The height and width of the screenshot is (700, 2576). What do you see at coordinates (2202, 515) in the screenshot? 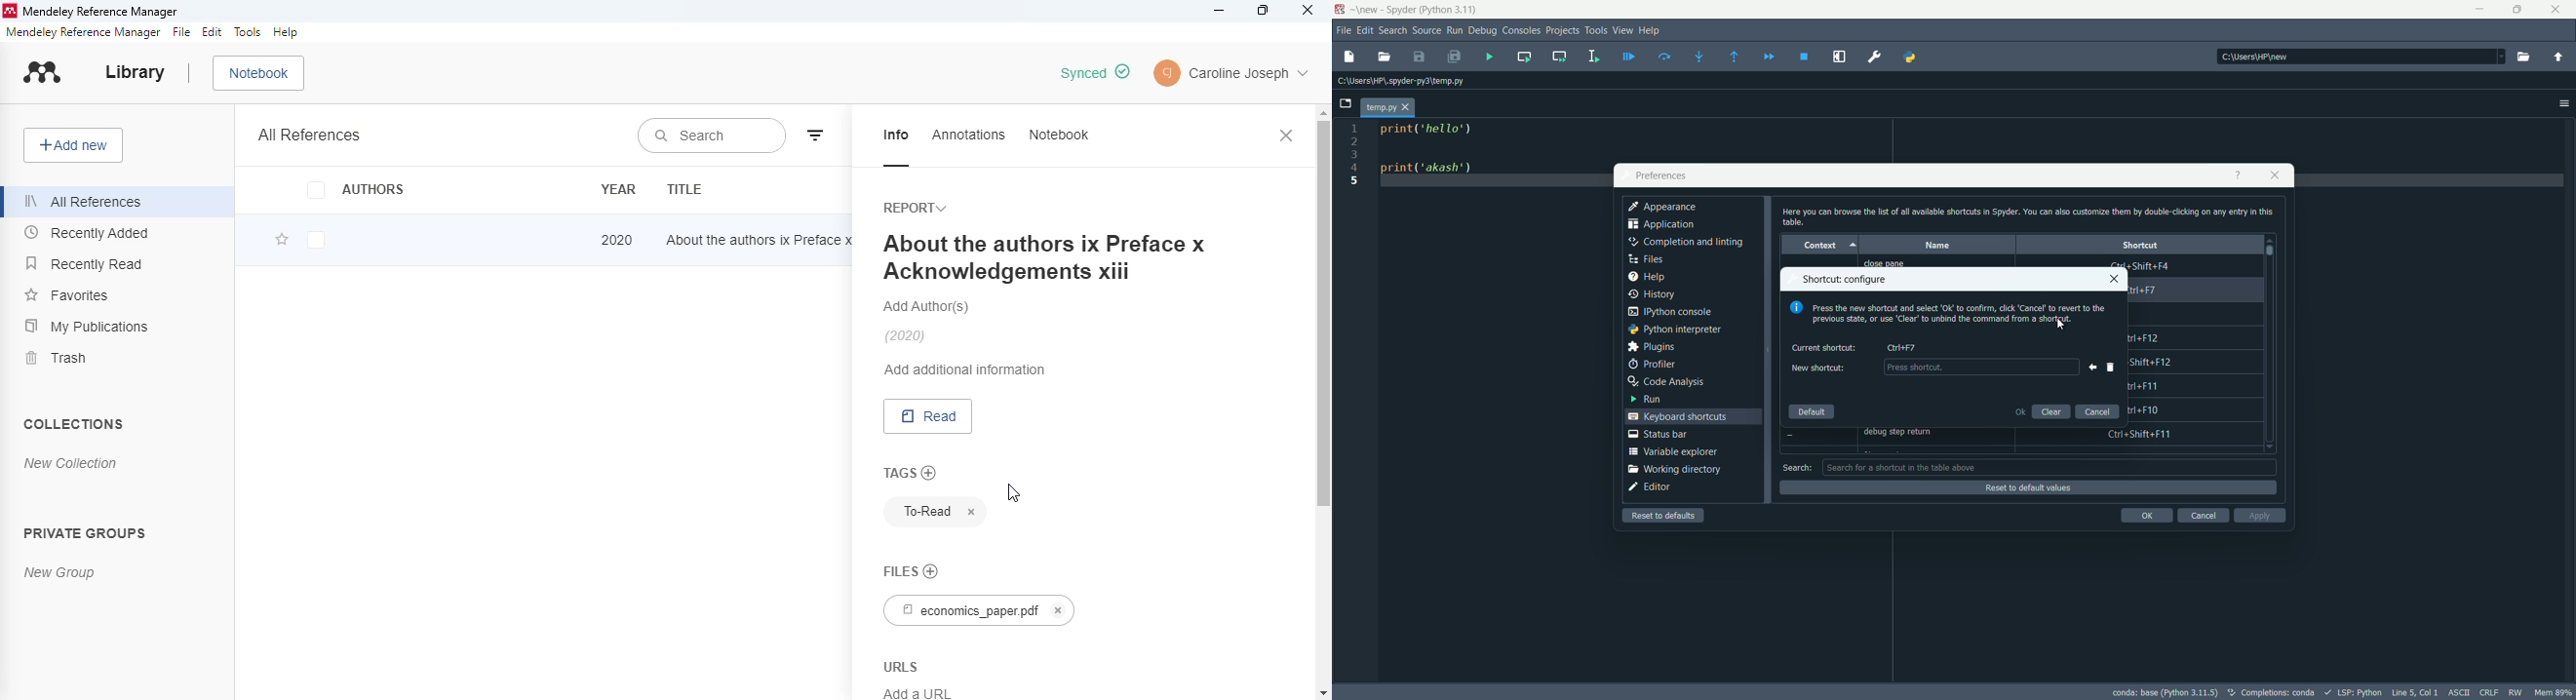
I see `cancel` at bounding box center [2202, 515].